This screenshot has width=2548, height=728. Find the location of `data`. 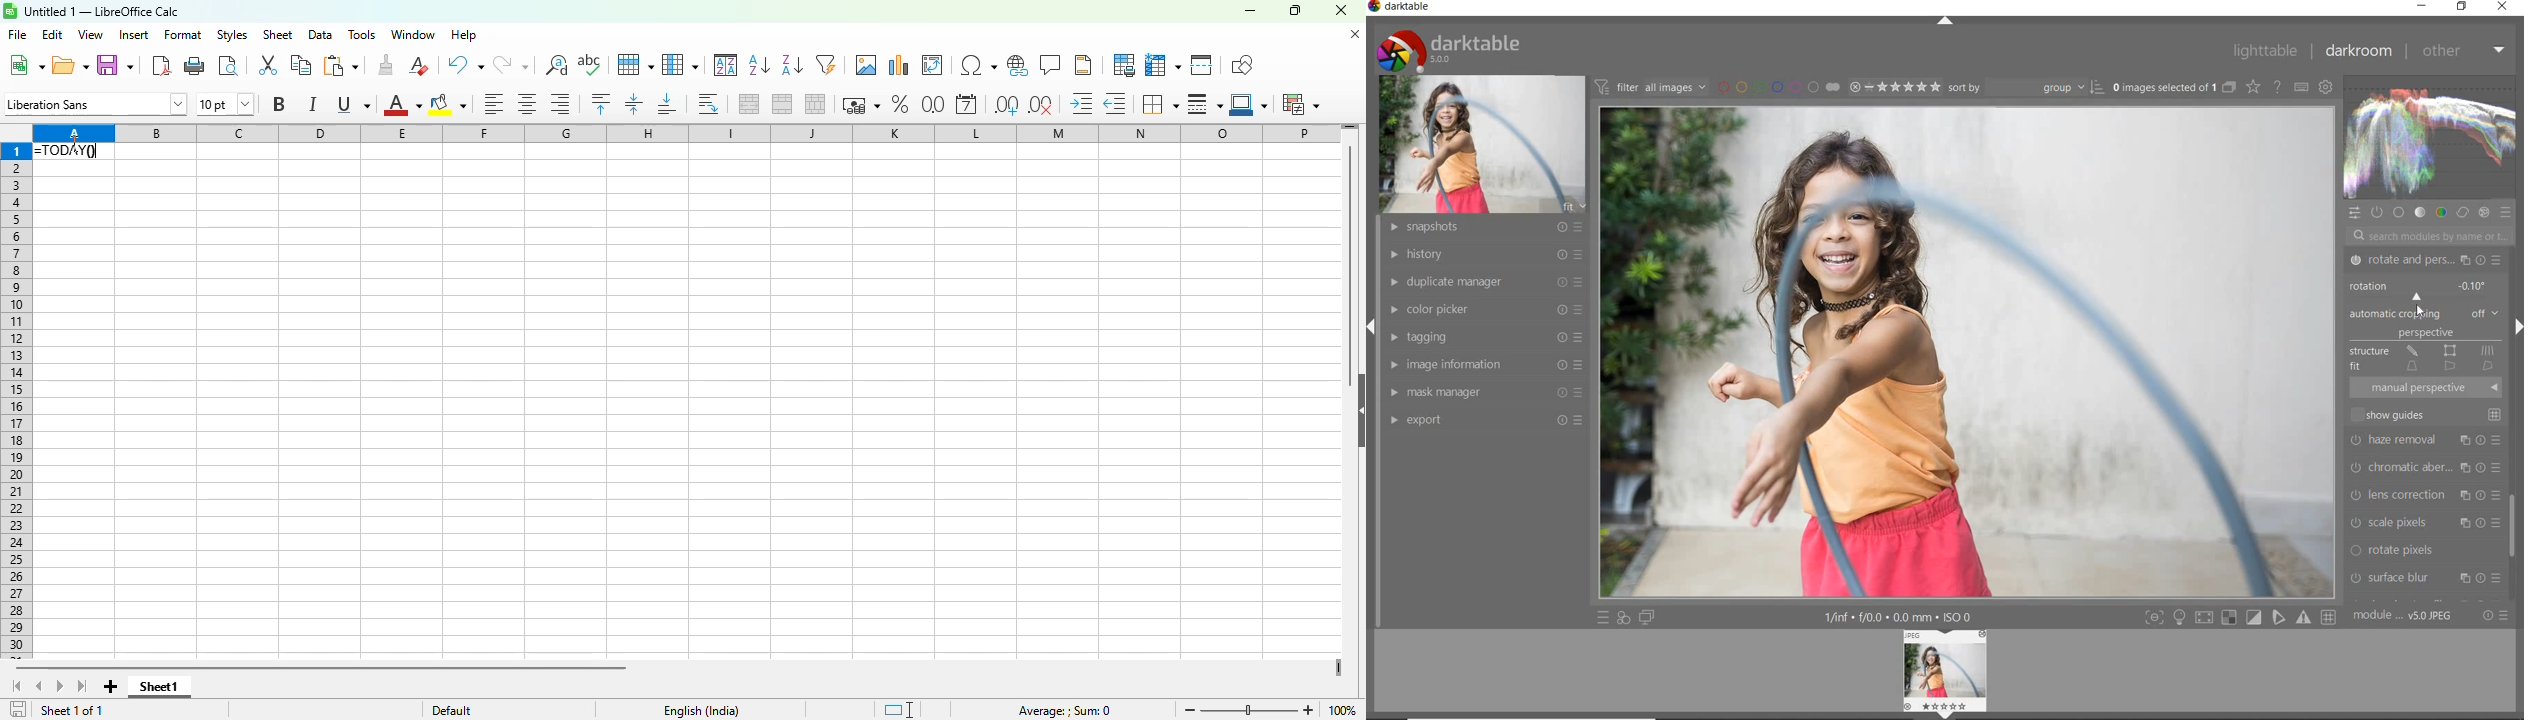

data is located at coordinates (319, 35).